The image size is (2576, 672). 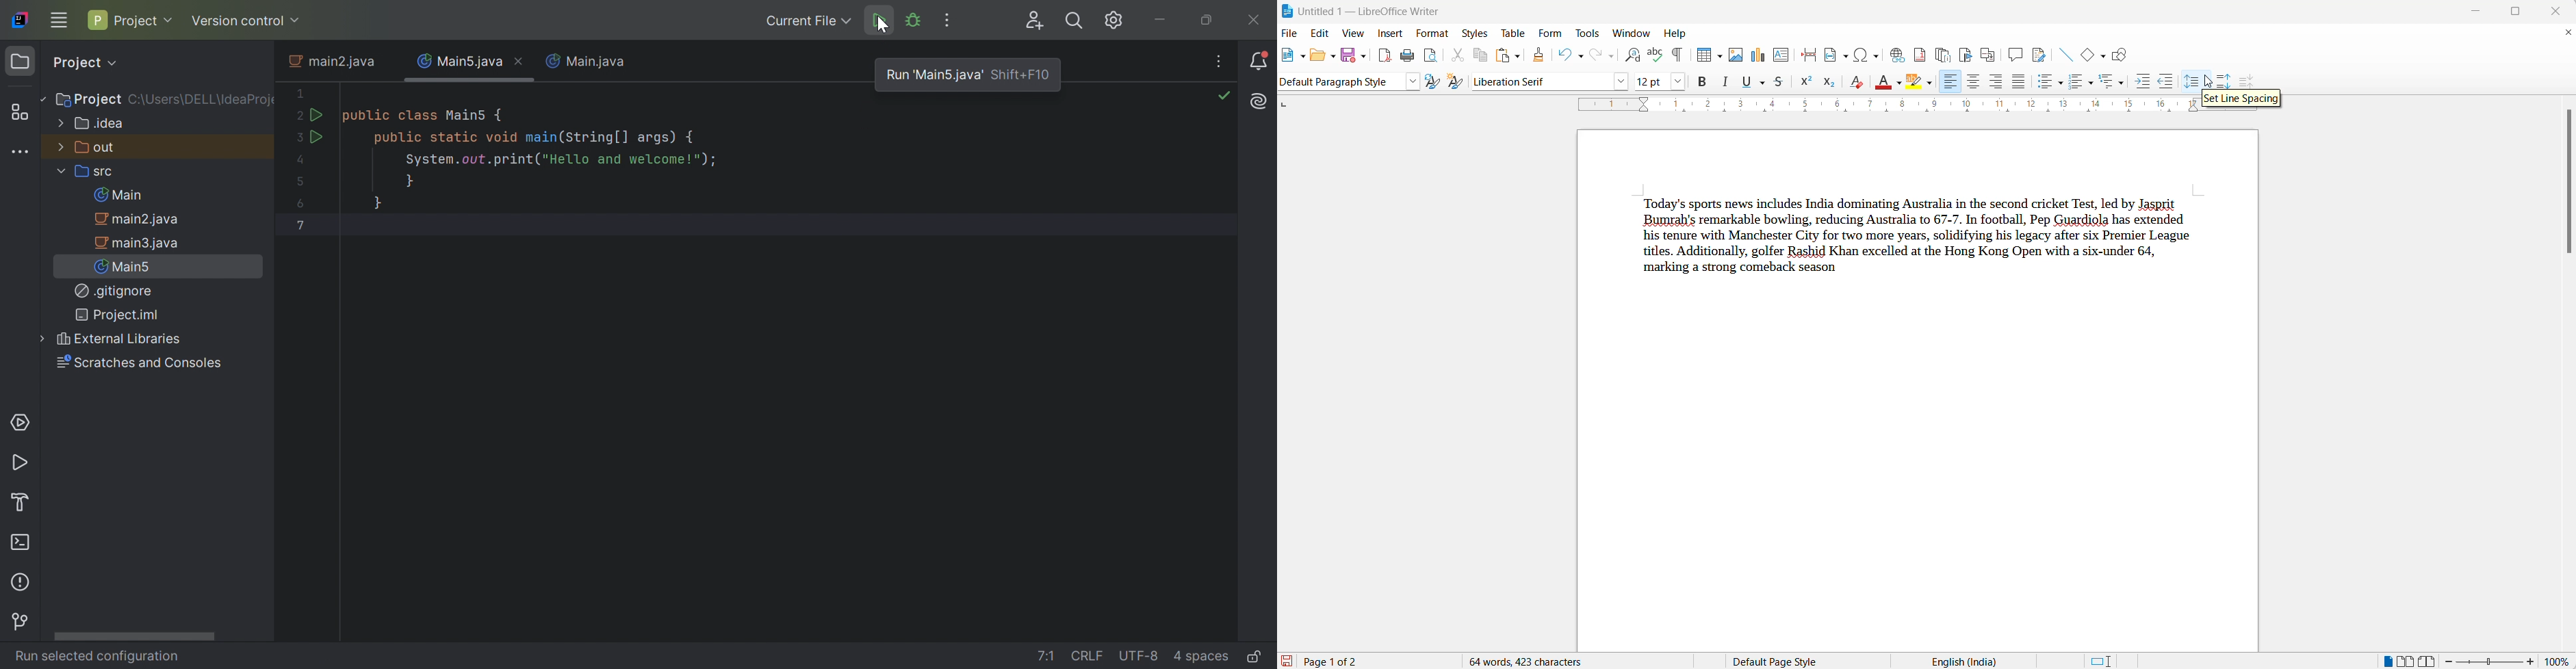 I want to click on insert, so click(x=1391, y=33).